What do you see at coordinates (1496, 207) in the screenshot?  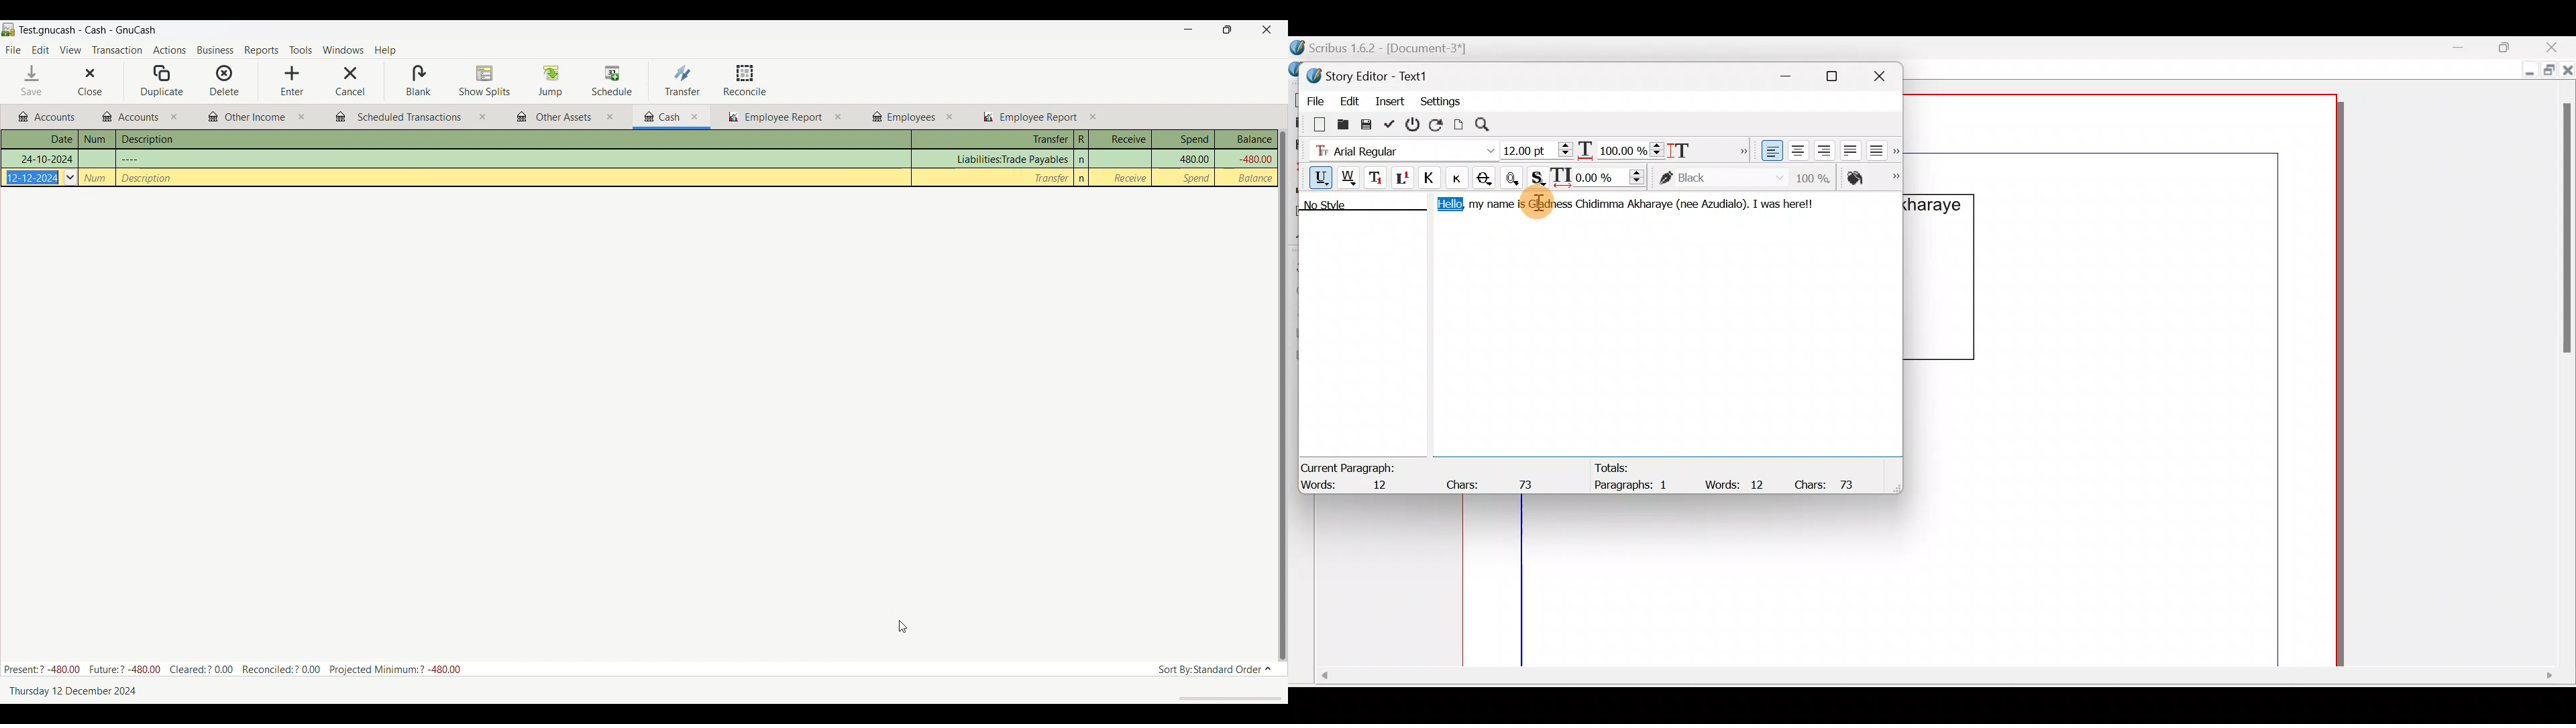 I see `my name is` at bounding box center [1496, 207].